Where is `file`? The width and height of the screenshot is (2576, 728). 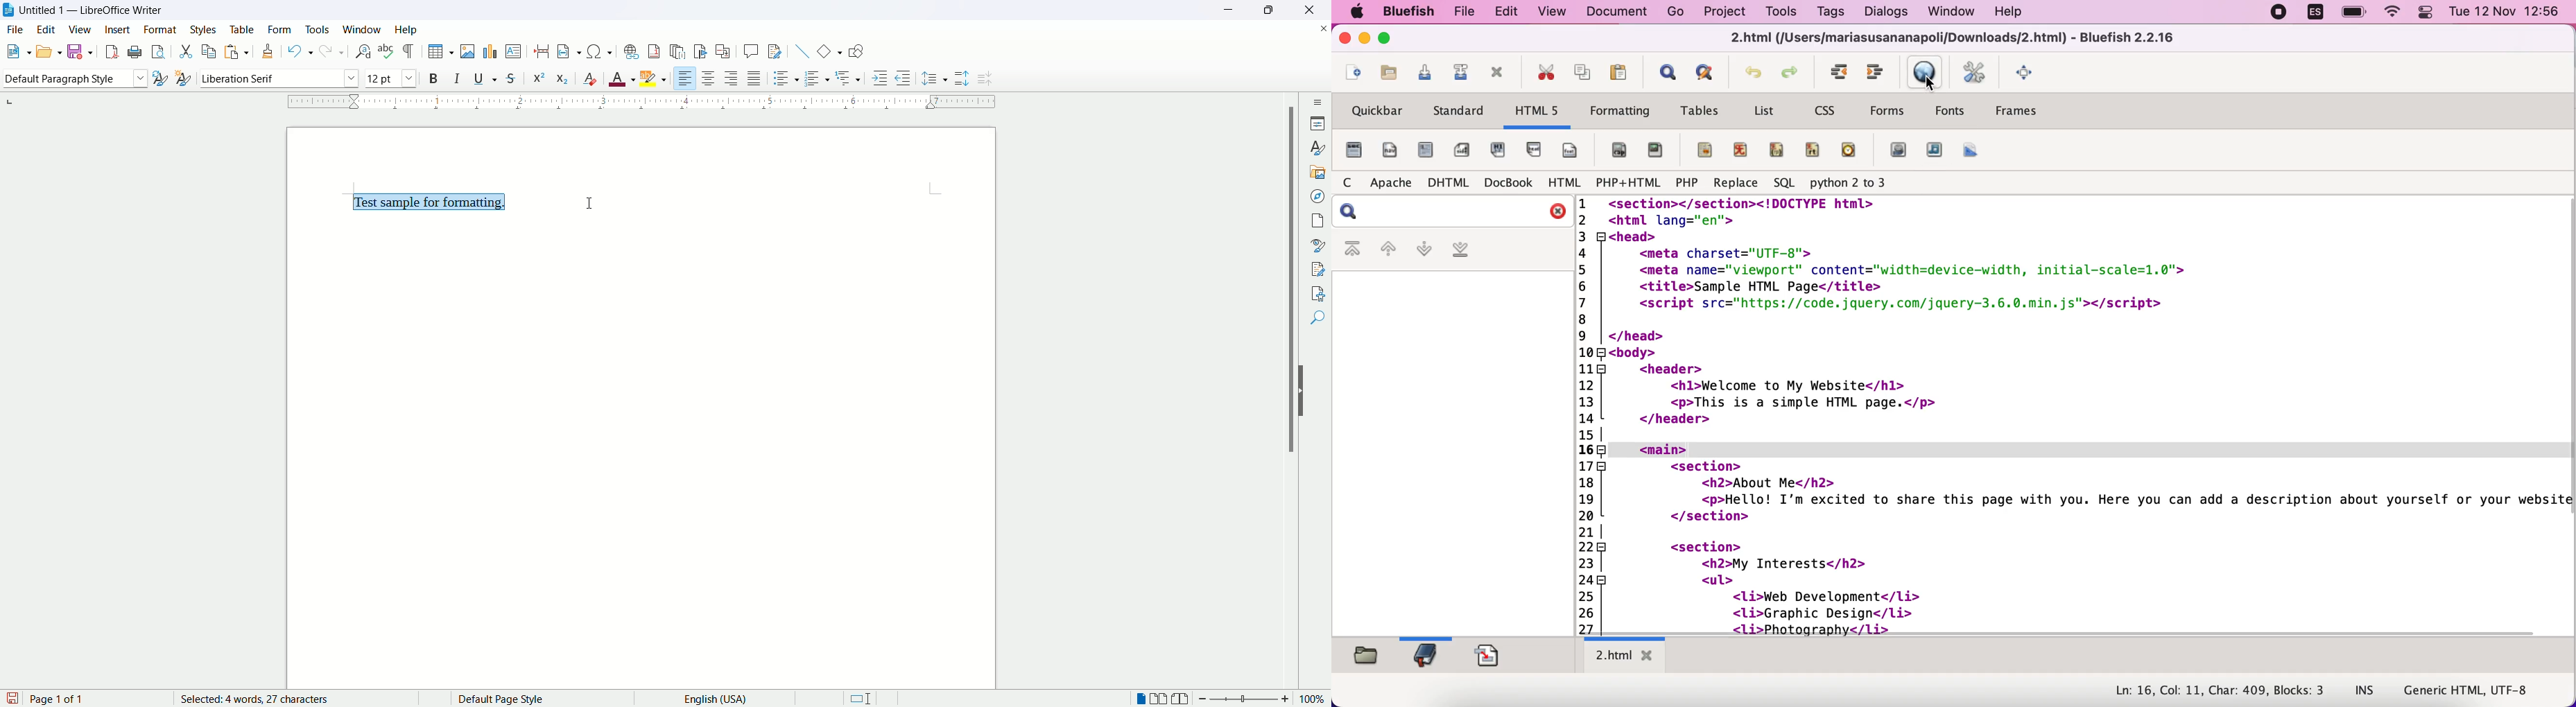 file is located at coordinates (1464, 13).